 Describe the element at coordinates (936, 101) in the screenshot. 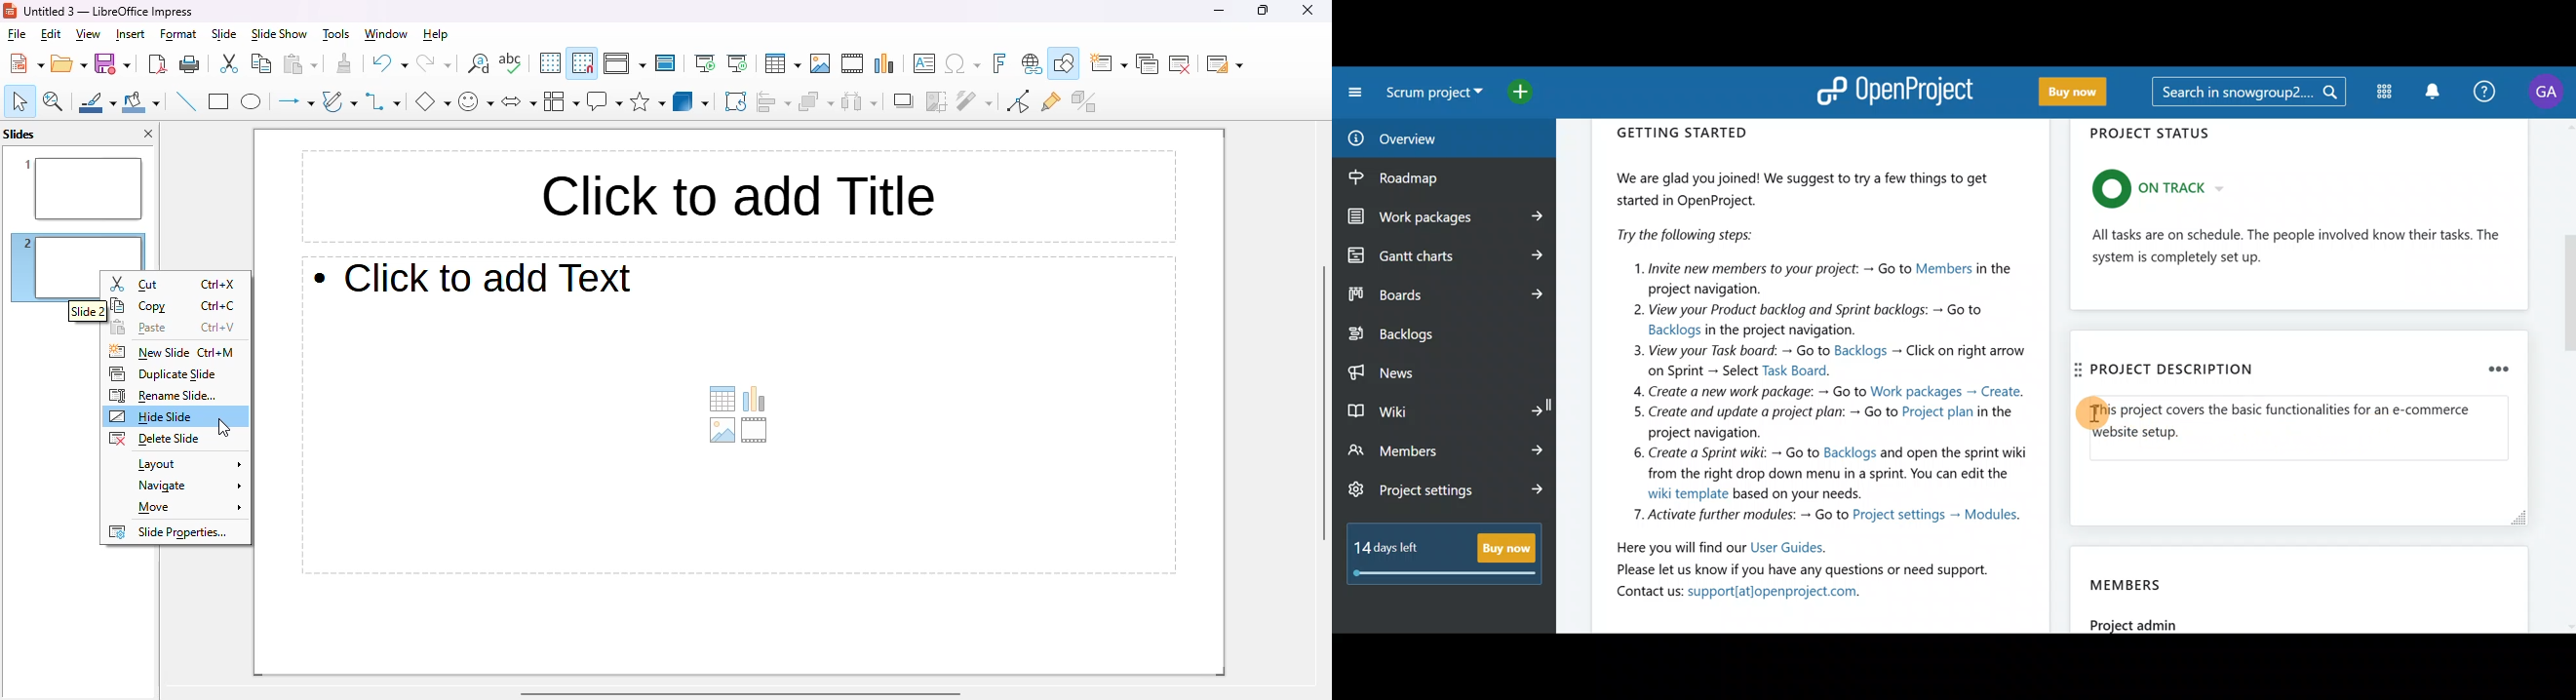

I see `crop image` at that location.